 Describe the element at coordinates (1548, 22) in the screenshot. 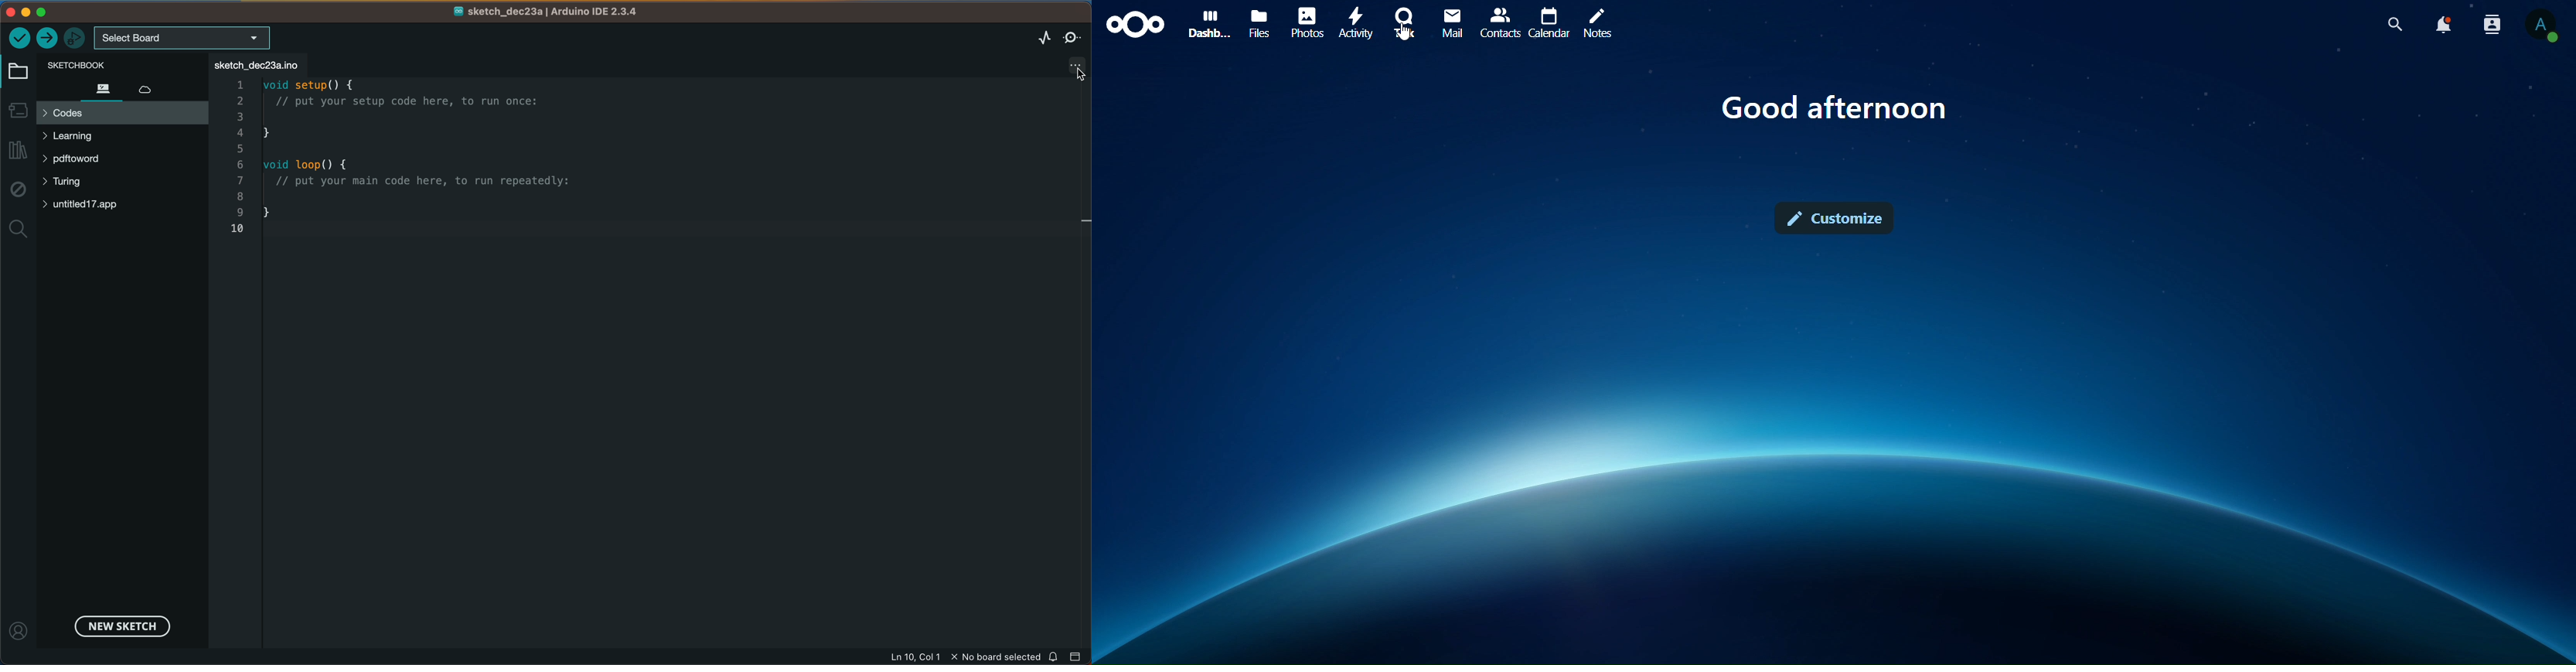

I see `calendar` at that location.